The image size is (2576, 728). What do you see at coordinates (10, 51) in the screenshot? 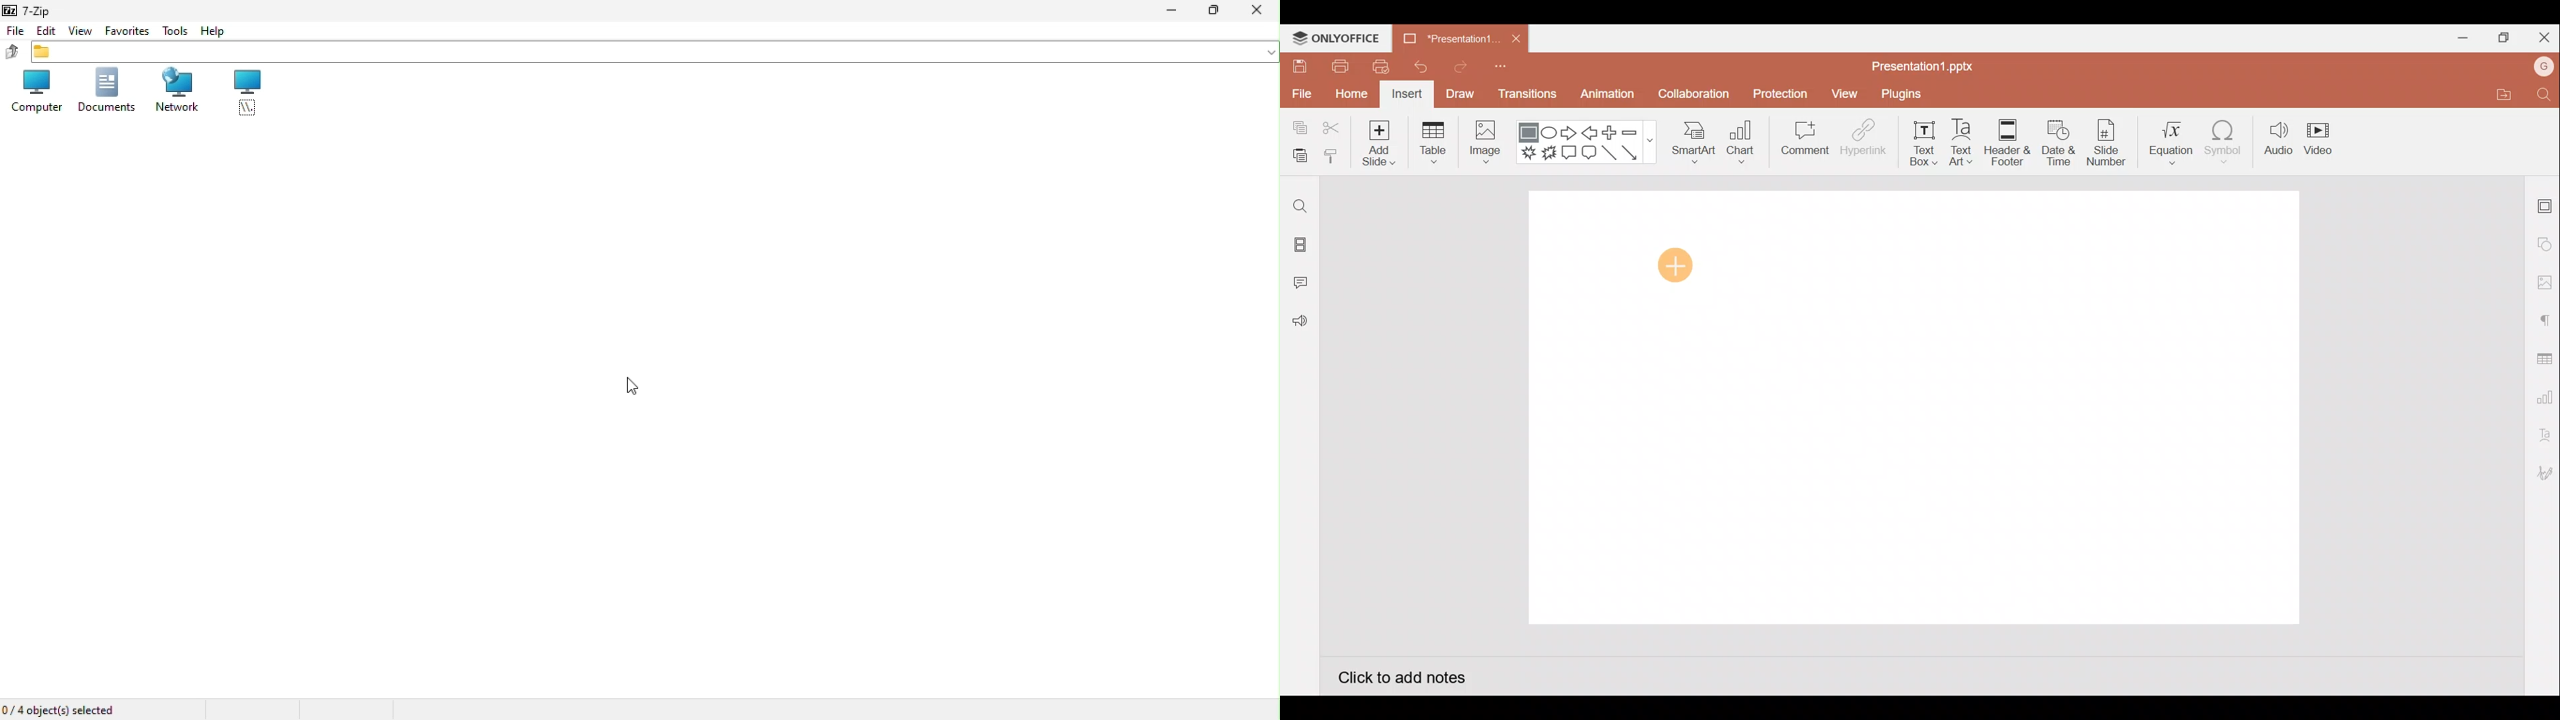
I see `up` at bounding box center [10, 51].